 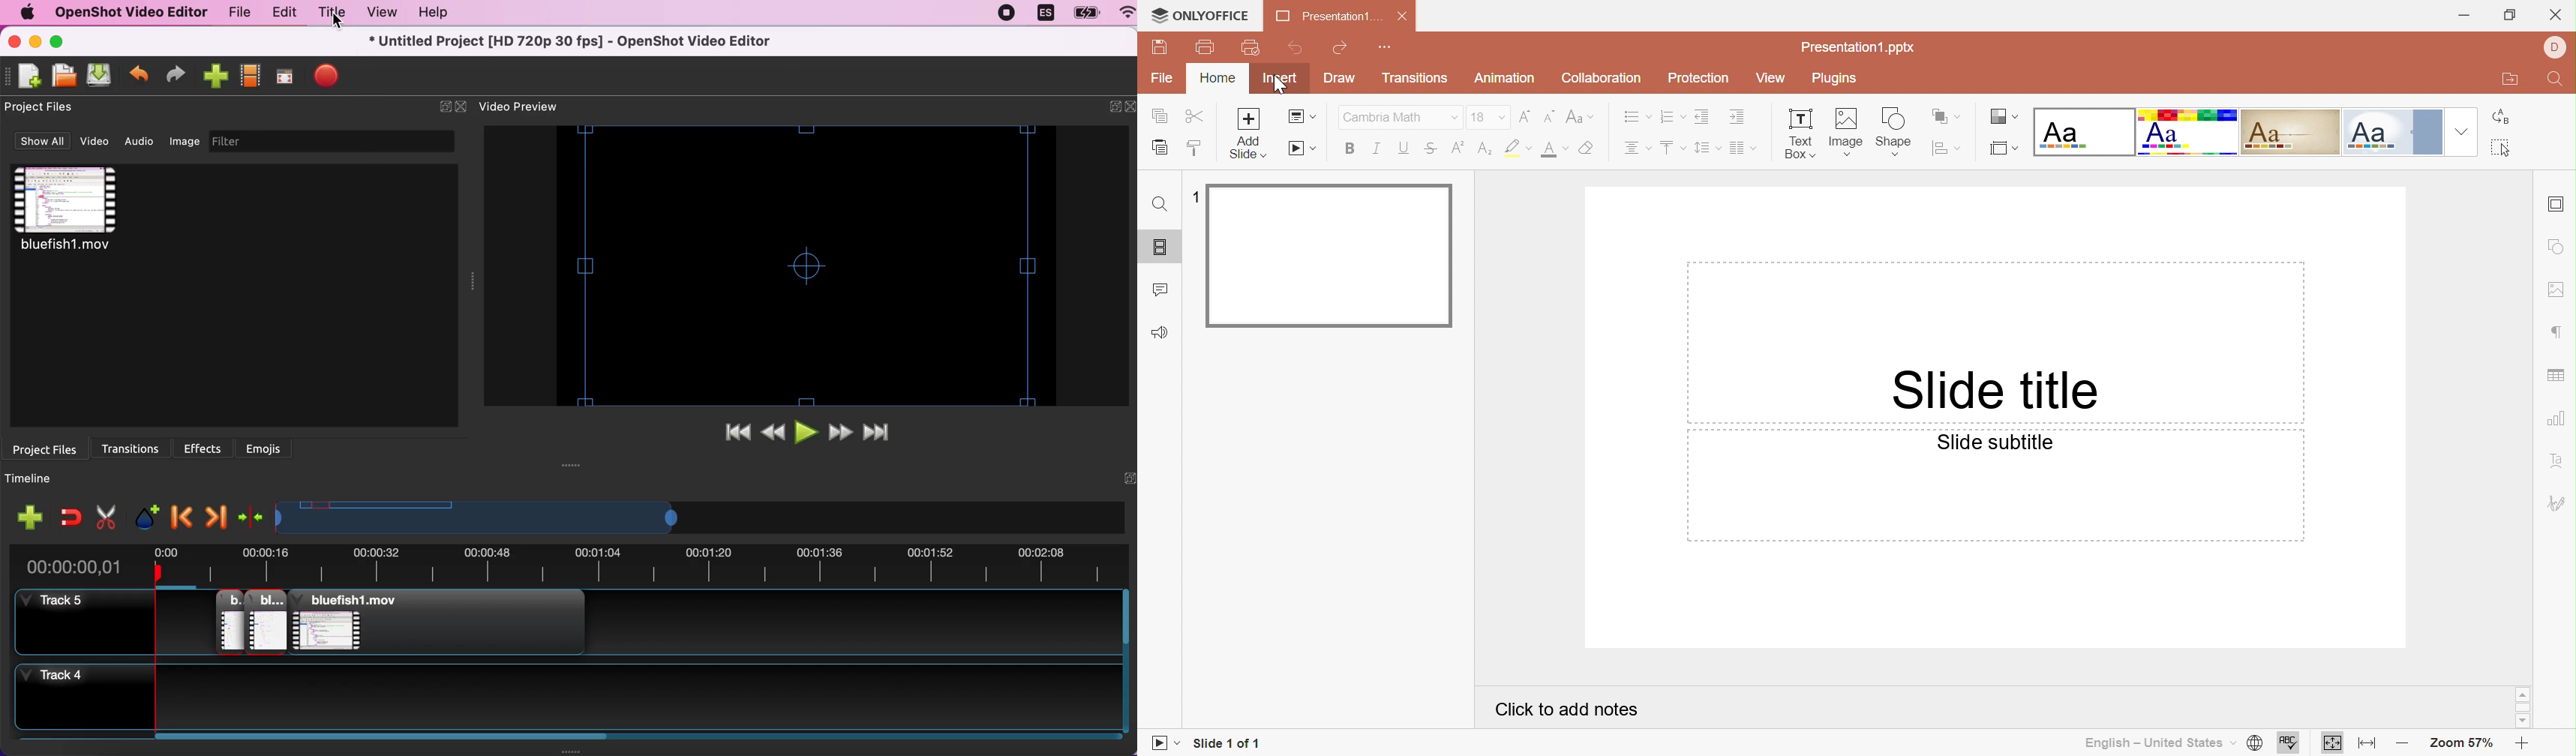 I want to click on Drop Down, so click(x=2461, y=132).